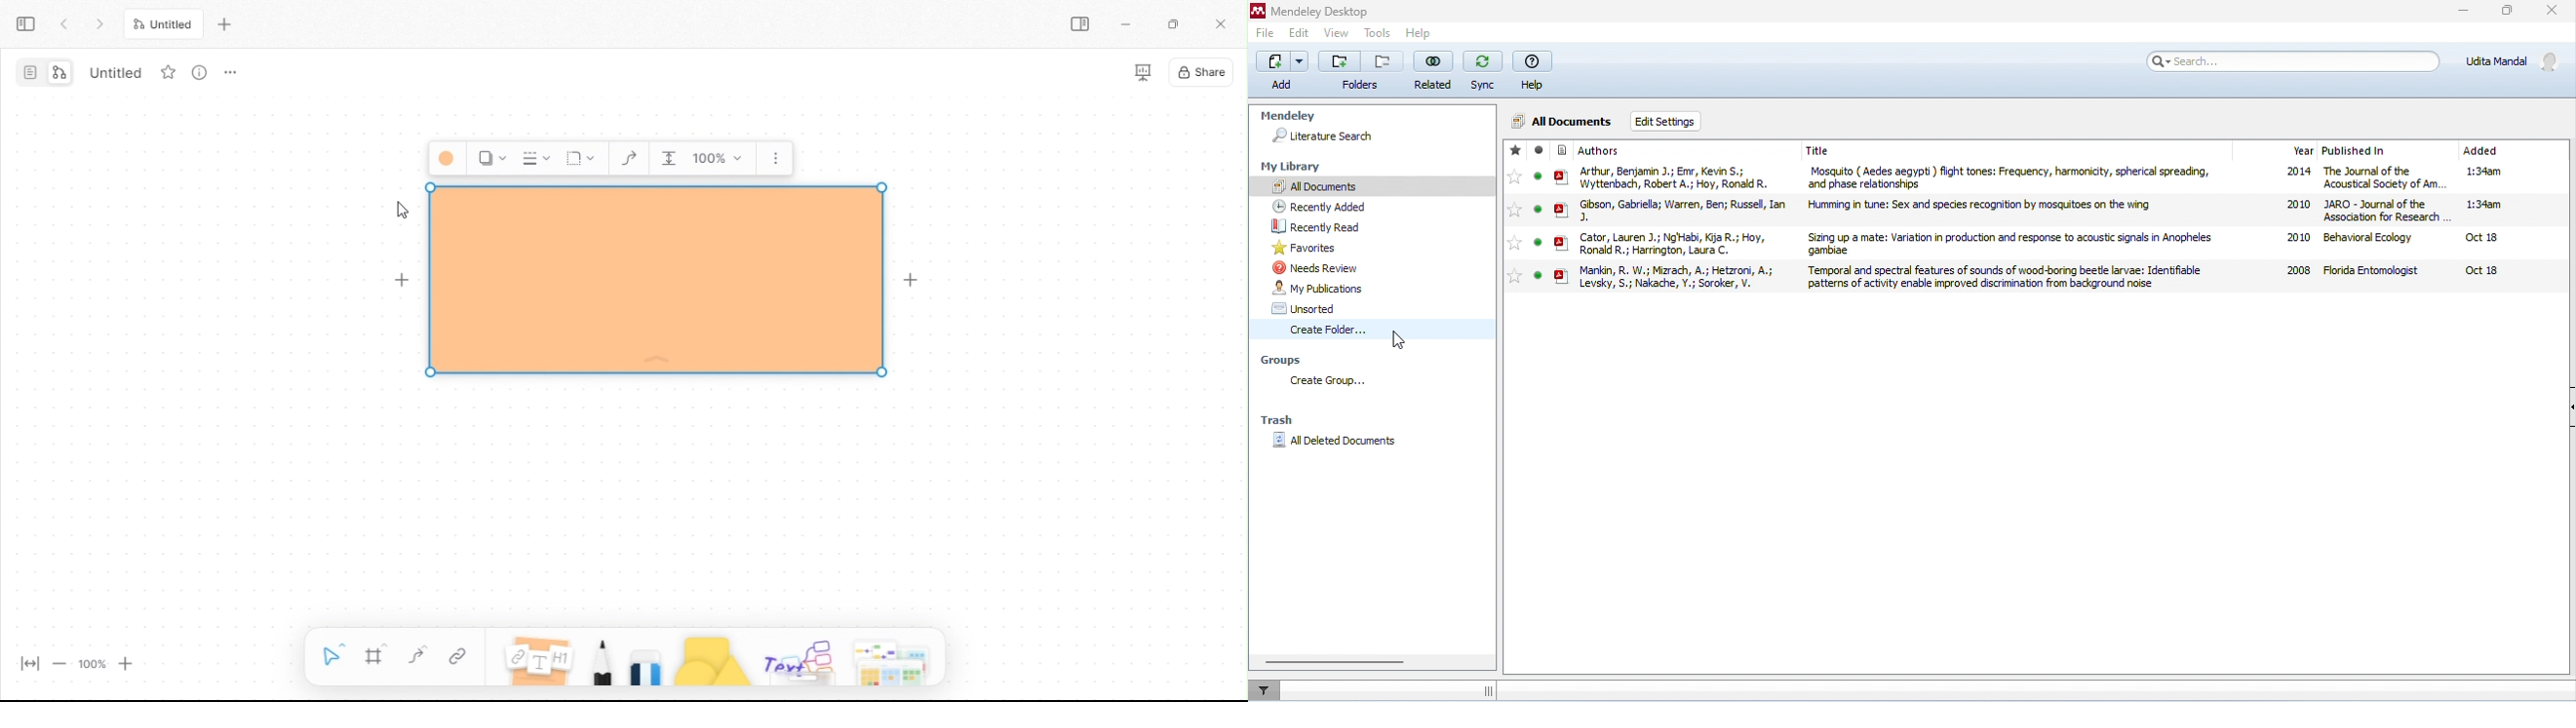  What do you see at coordinates (1275, 70) in the screenshot?
I see `add` at bounding box center [1275, 70].